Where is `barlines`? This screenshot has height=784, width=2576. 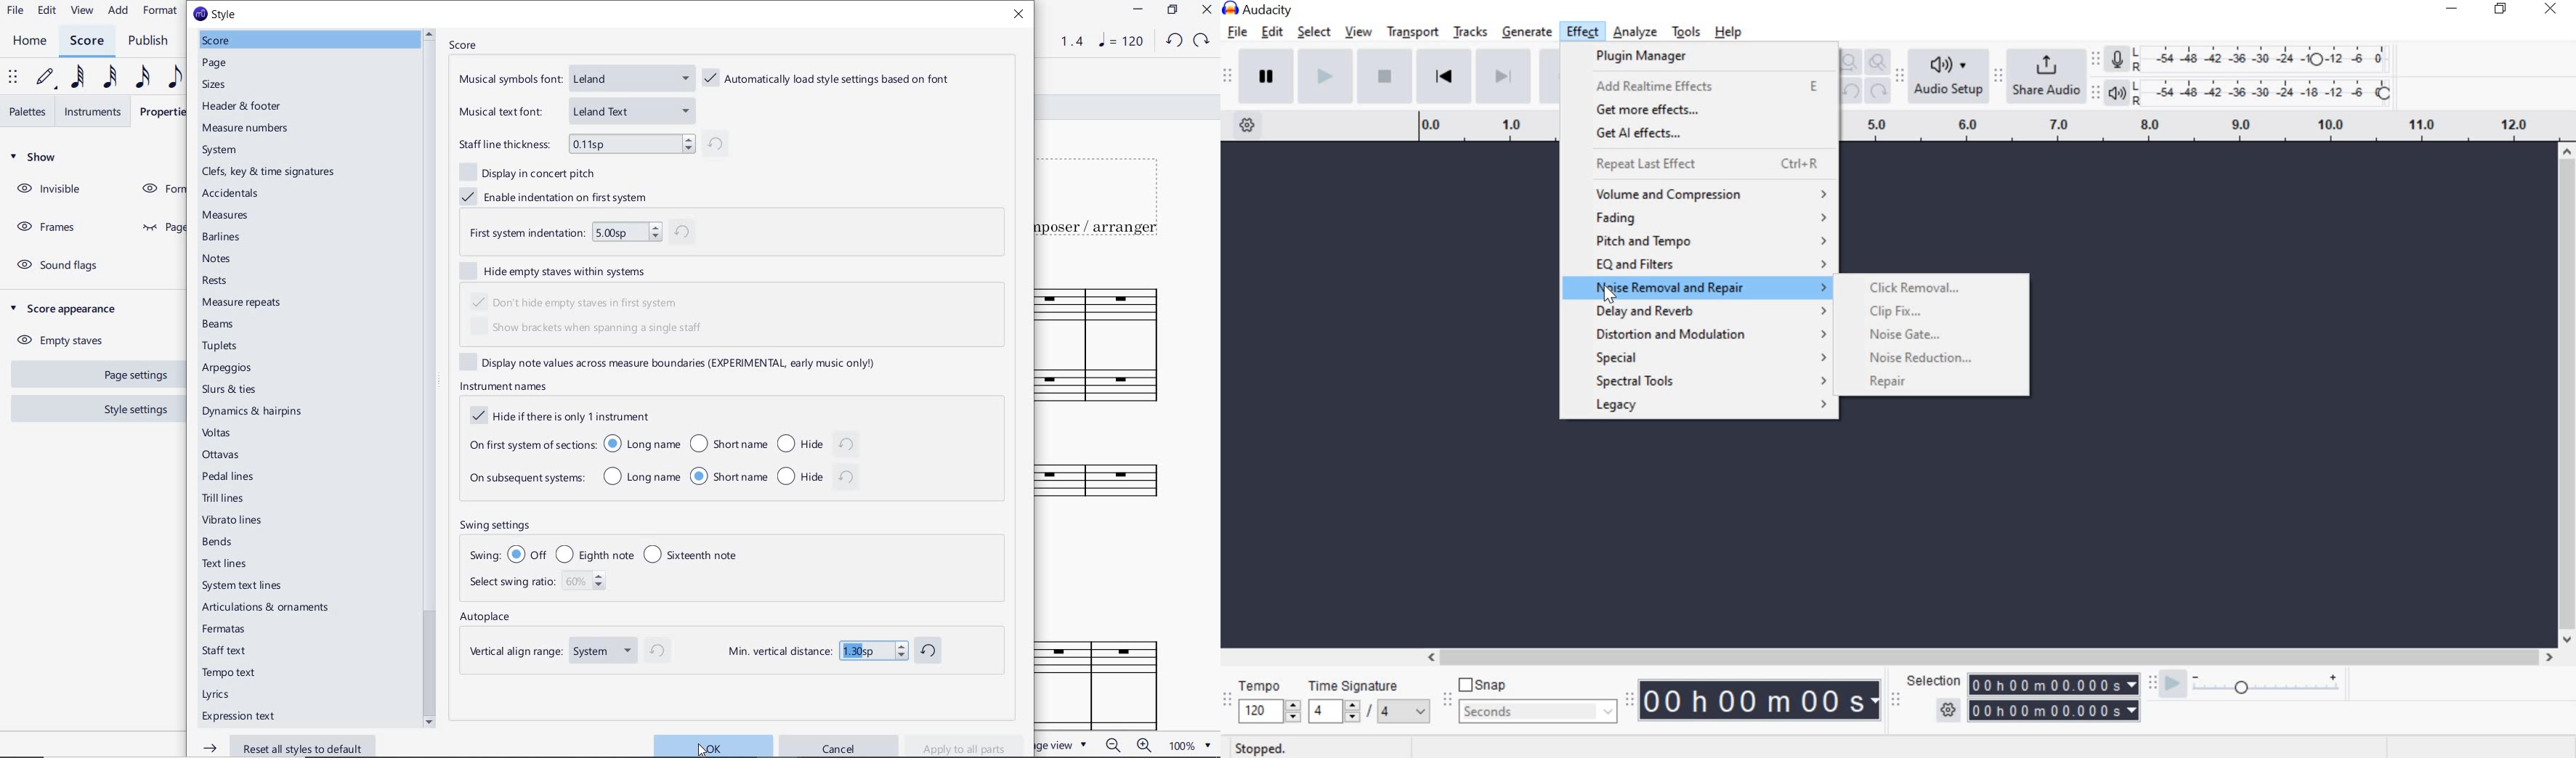
barlines is located at coordinates (224, 237).